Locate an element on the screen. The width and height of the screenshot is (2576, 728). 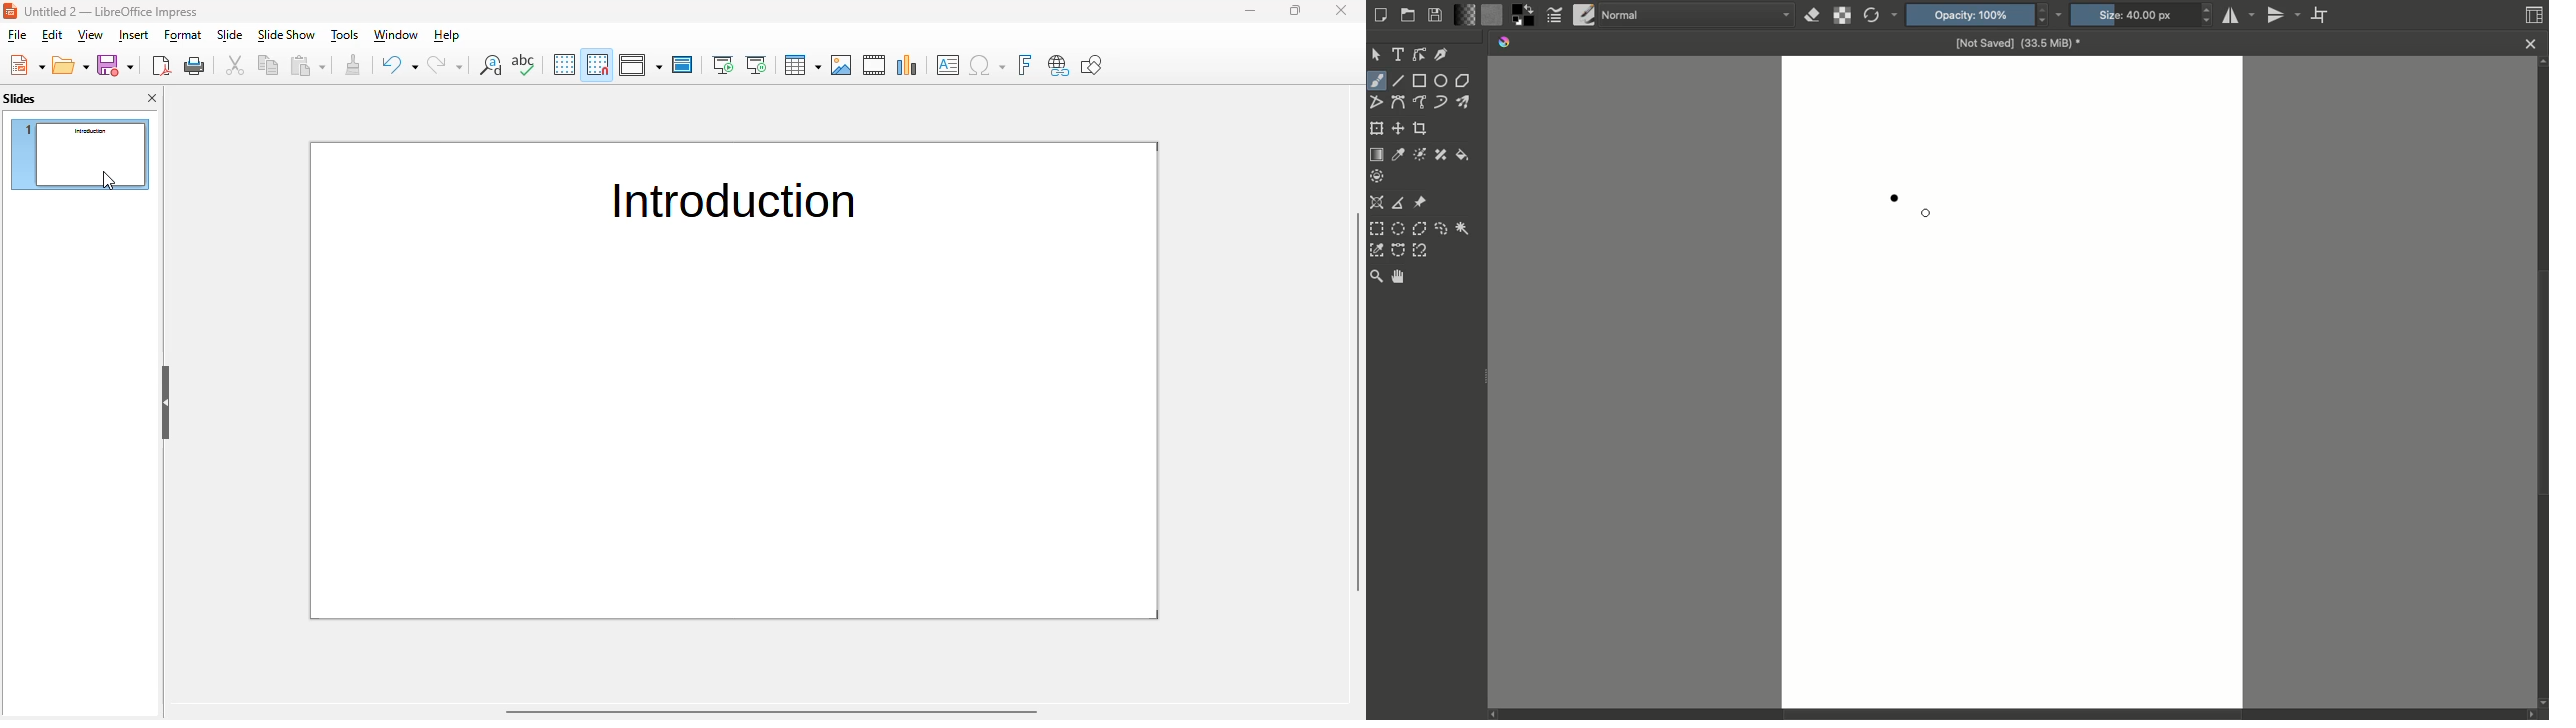
Status bar is located at coordinates (2001, 716).